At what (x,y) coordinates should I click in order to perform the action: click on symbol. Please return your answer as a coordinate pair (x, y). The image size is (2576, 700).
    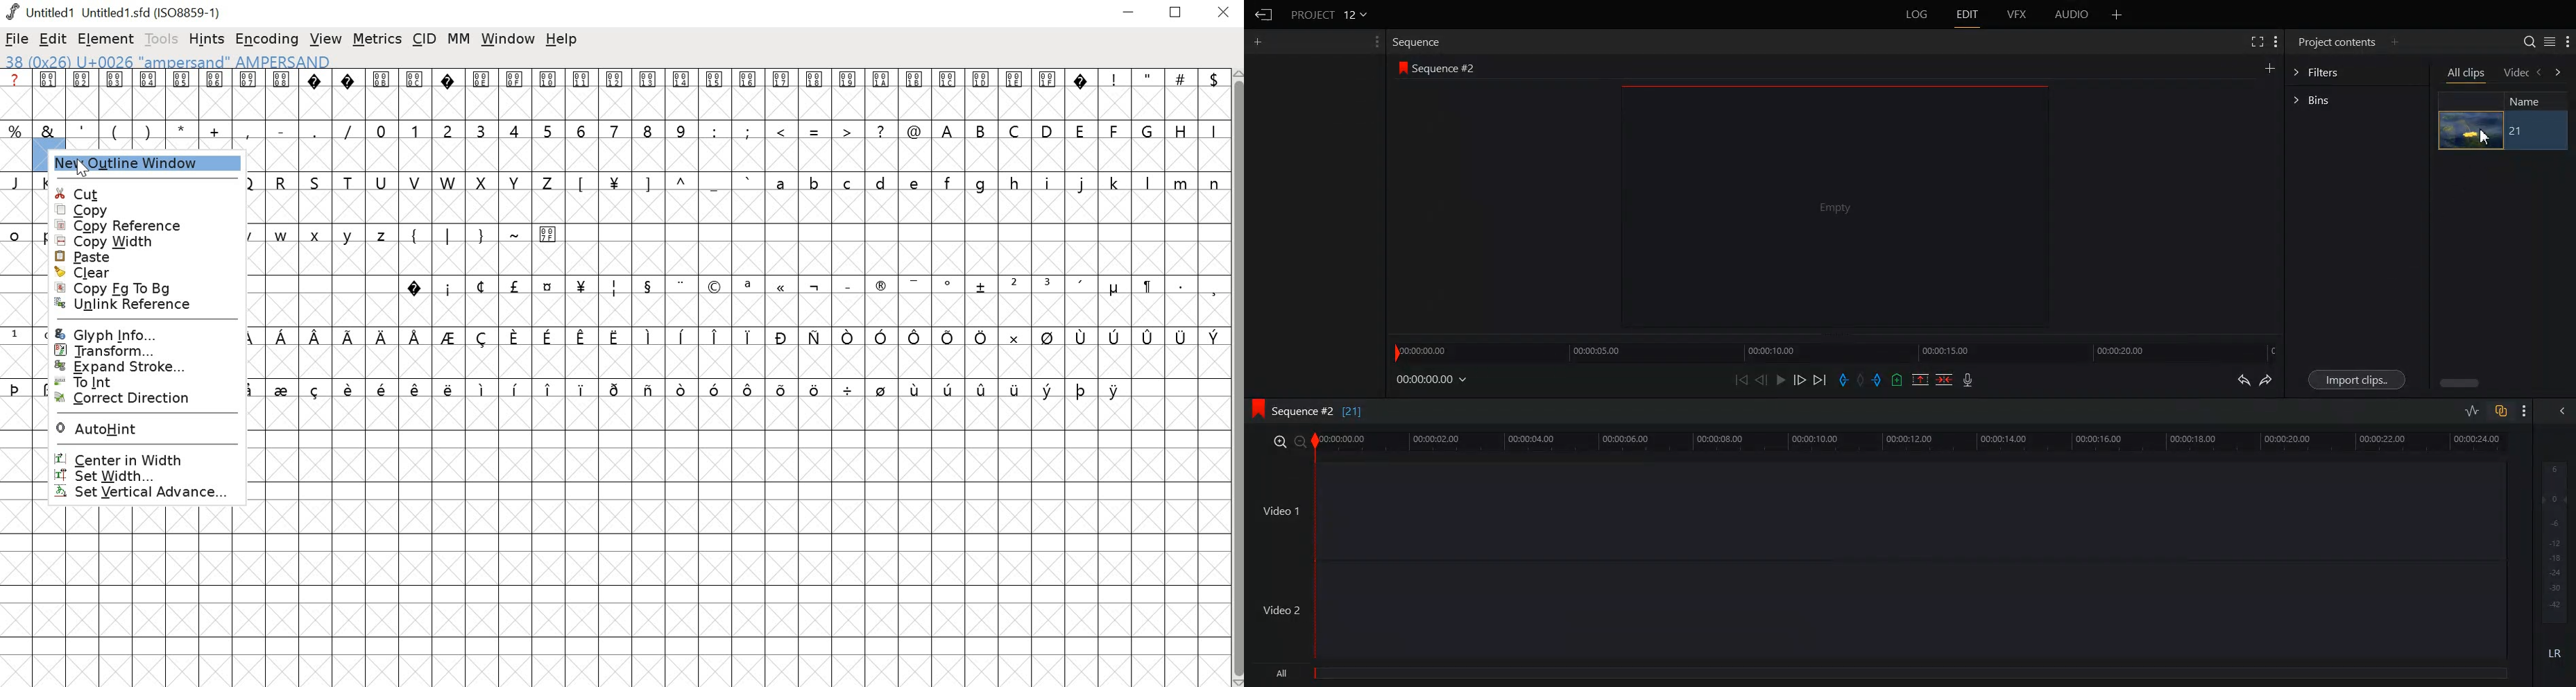
    Looking at the image, I should click on (450, 336).